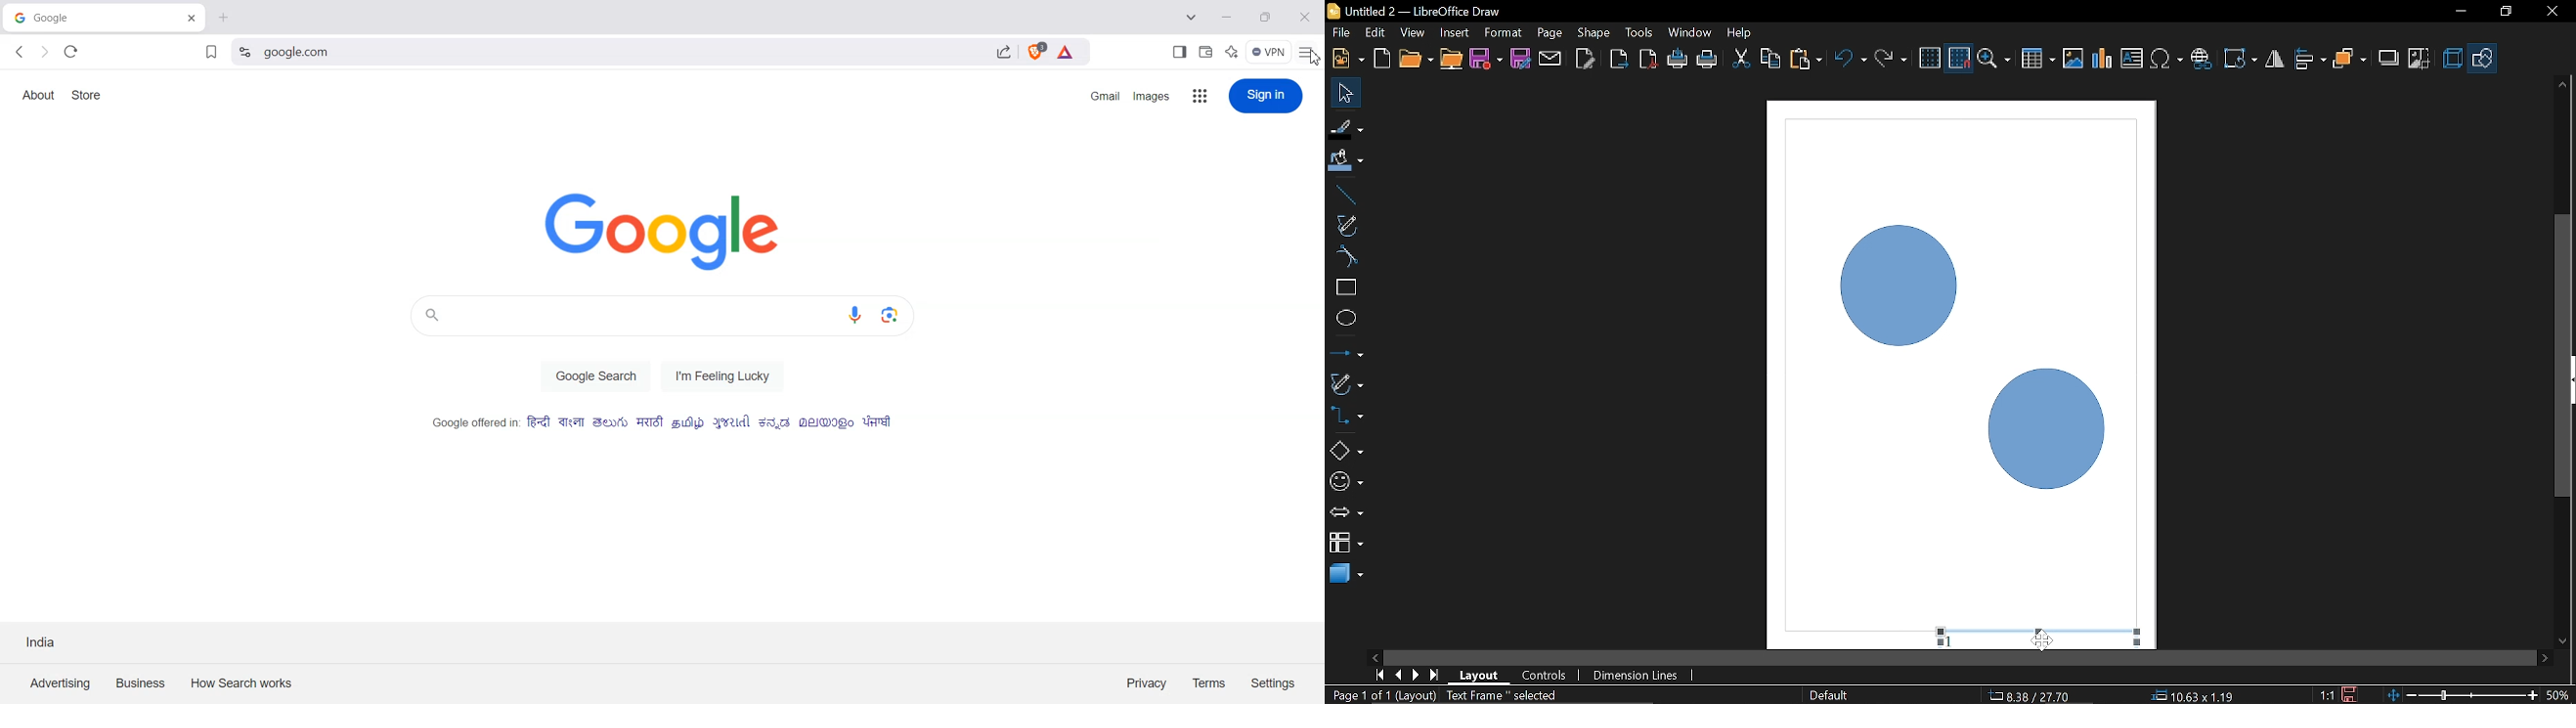 Image resolution: width=2576 pixels, height=728 pixels. Describe the element at coordinates (1960, 658) in the screenshot. I see `Horizontal scrollbar` at that location.